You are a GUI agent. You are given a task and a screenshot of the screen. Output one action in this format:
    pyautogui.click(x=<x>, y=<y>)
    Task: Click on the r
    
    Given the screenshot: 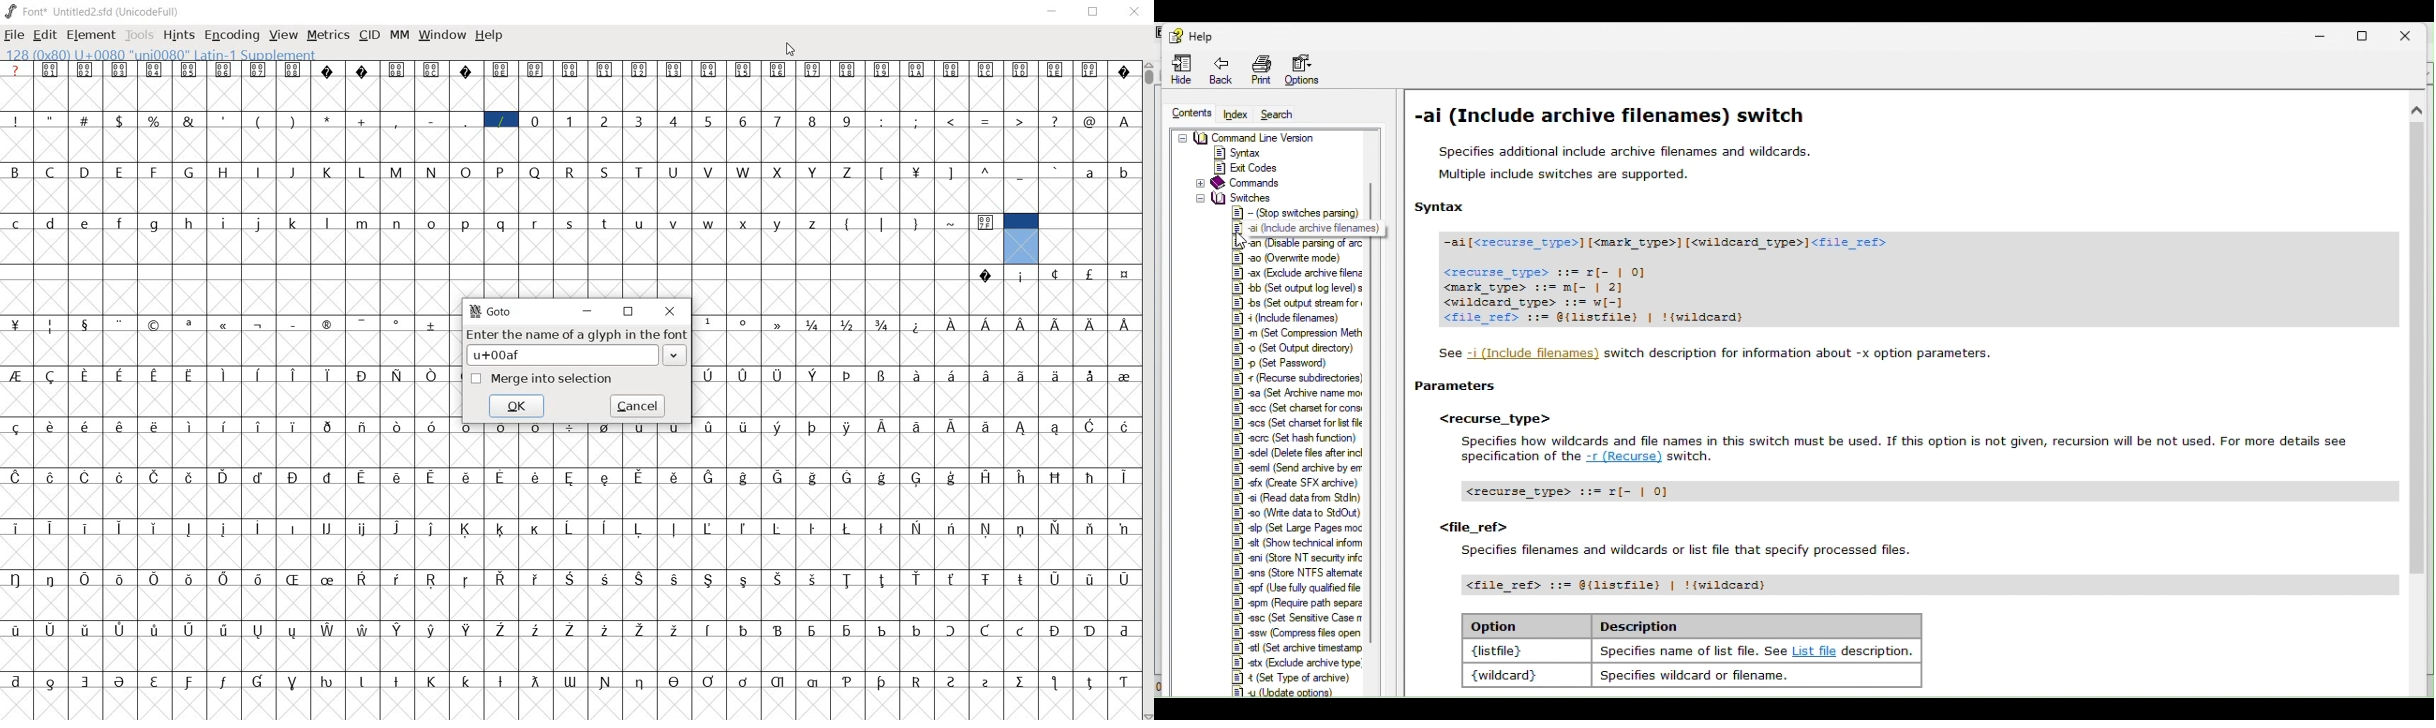 What is the action you would take?
    pyautogui.click(x=536, y=221)
    